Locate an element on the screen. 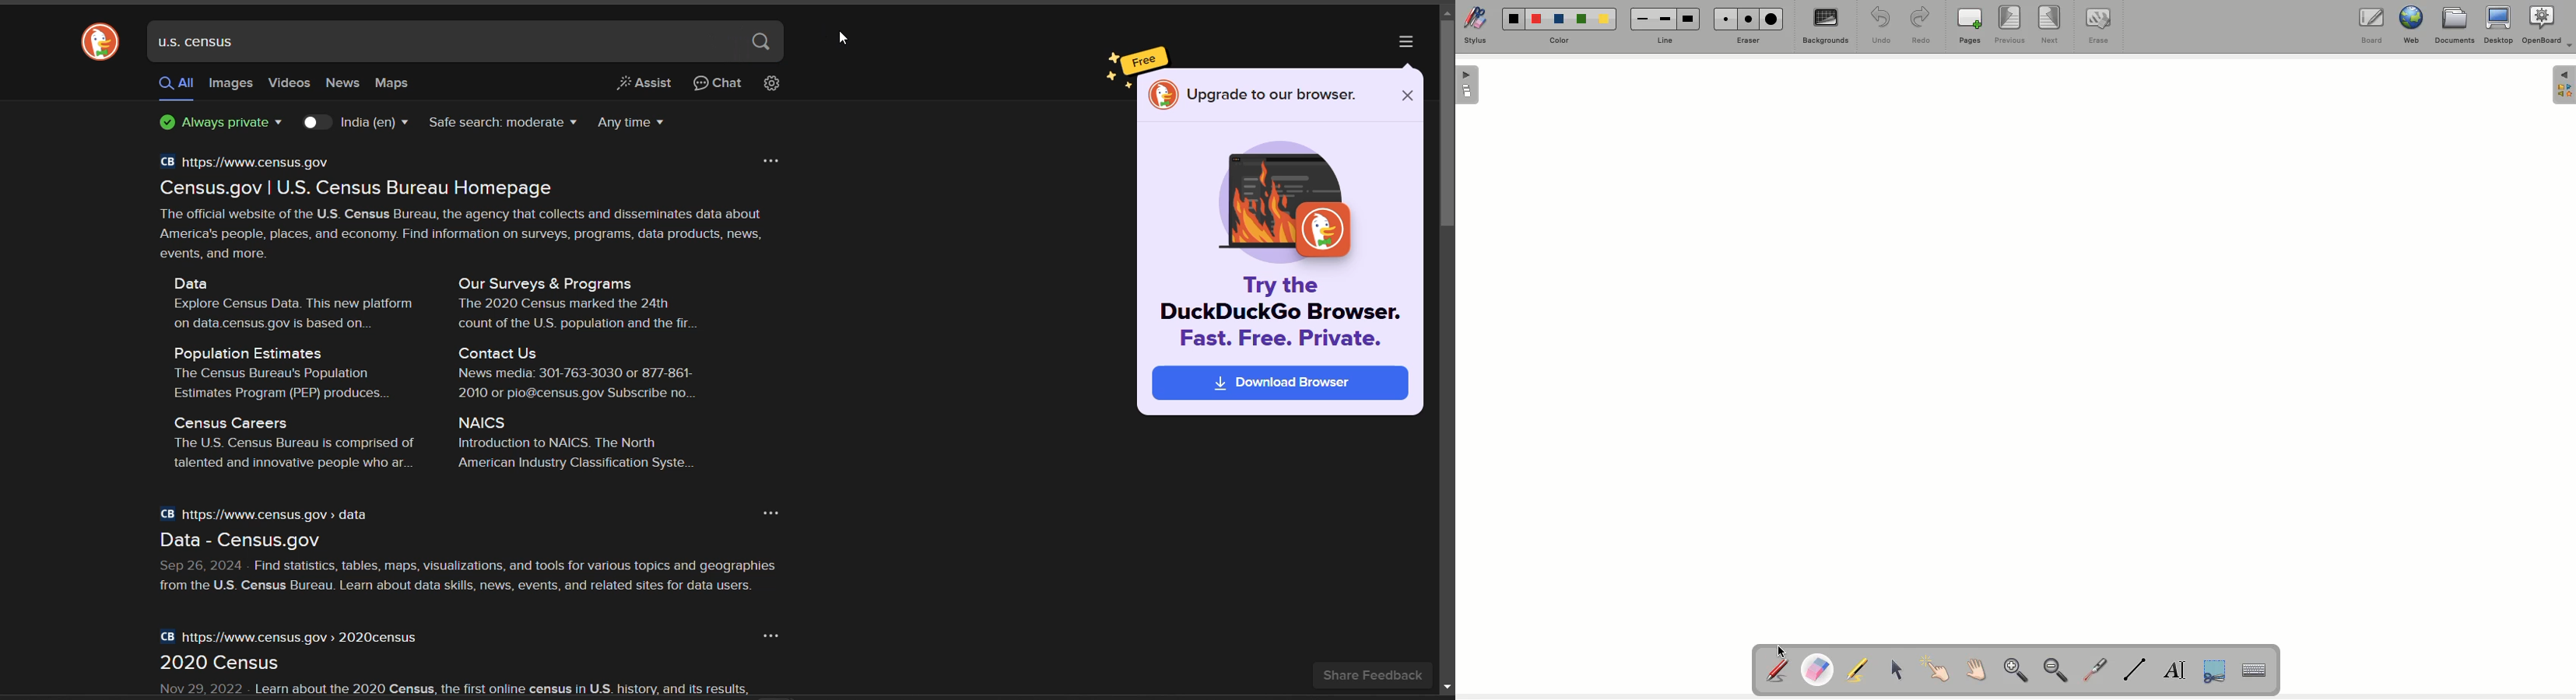 The image size is (2576, 700). OpenBoard is located at coordinates (2549, 26).